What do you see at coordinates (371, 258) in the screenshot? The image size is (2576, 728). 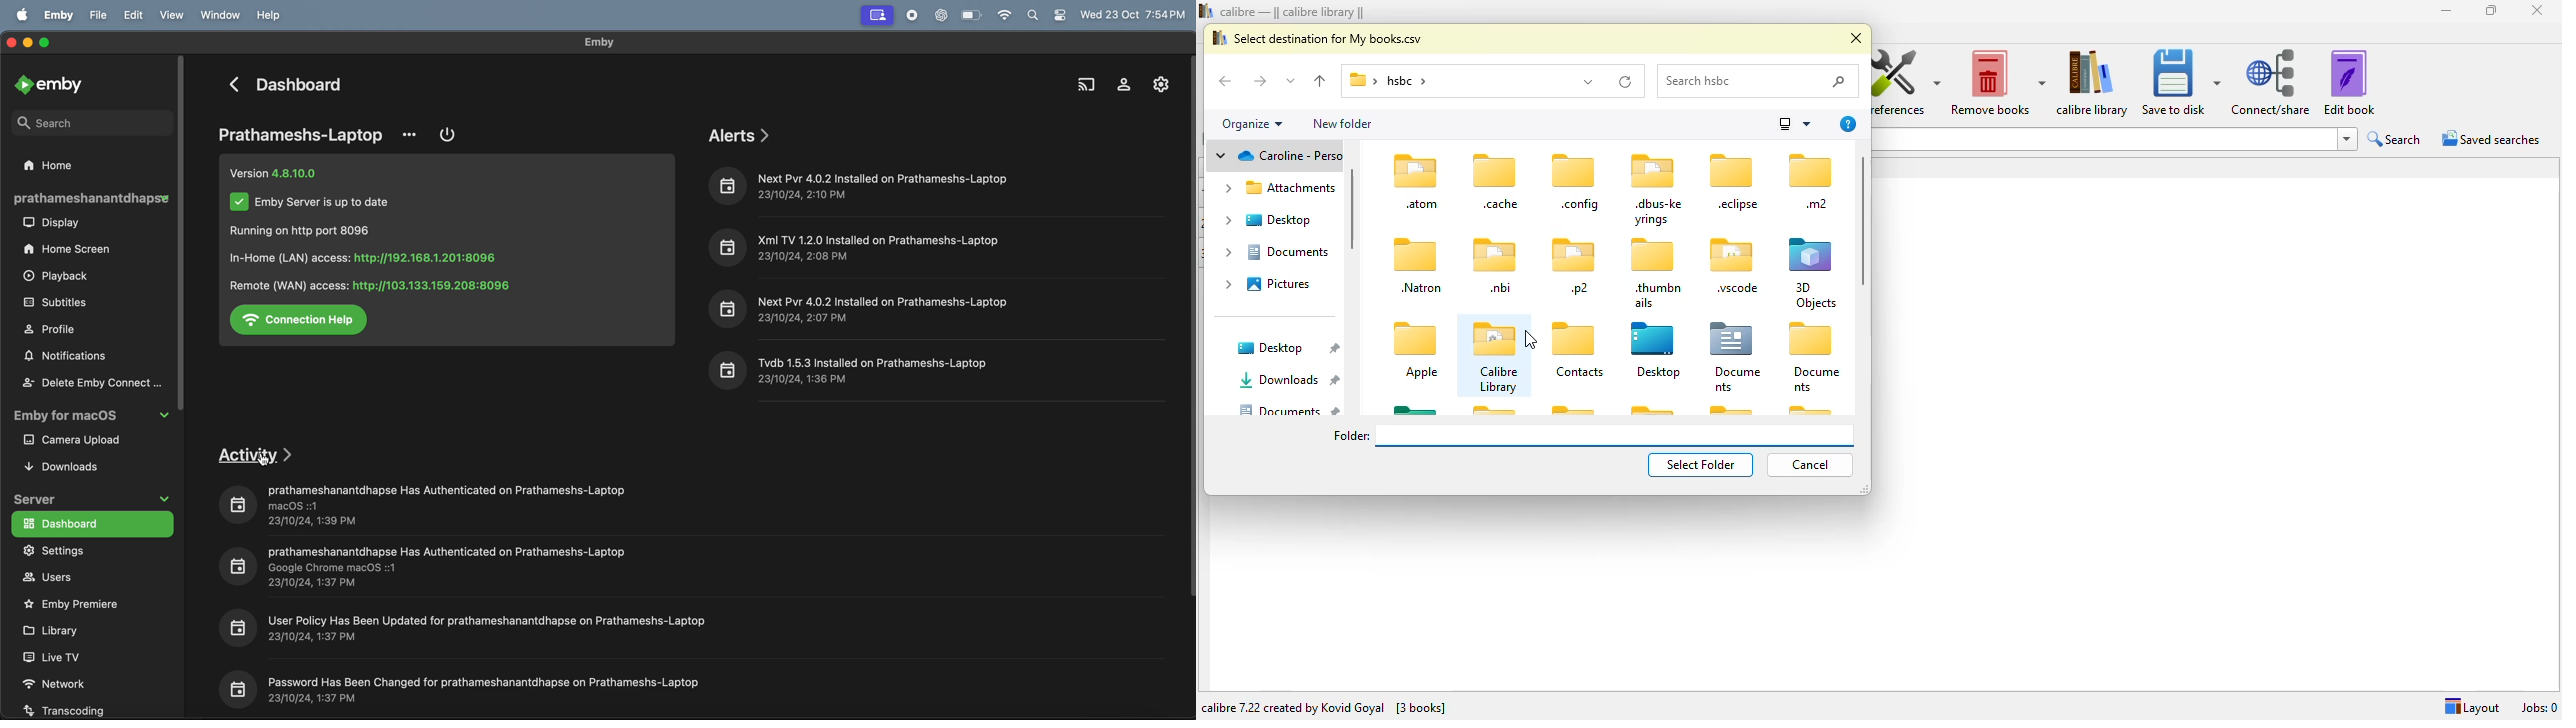 I see `In-Home (LAN) access: http://192.168.1.201:8096` at bounding box center [371, 258].